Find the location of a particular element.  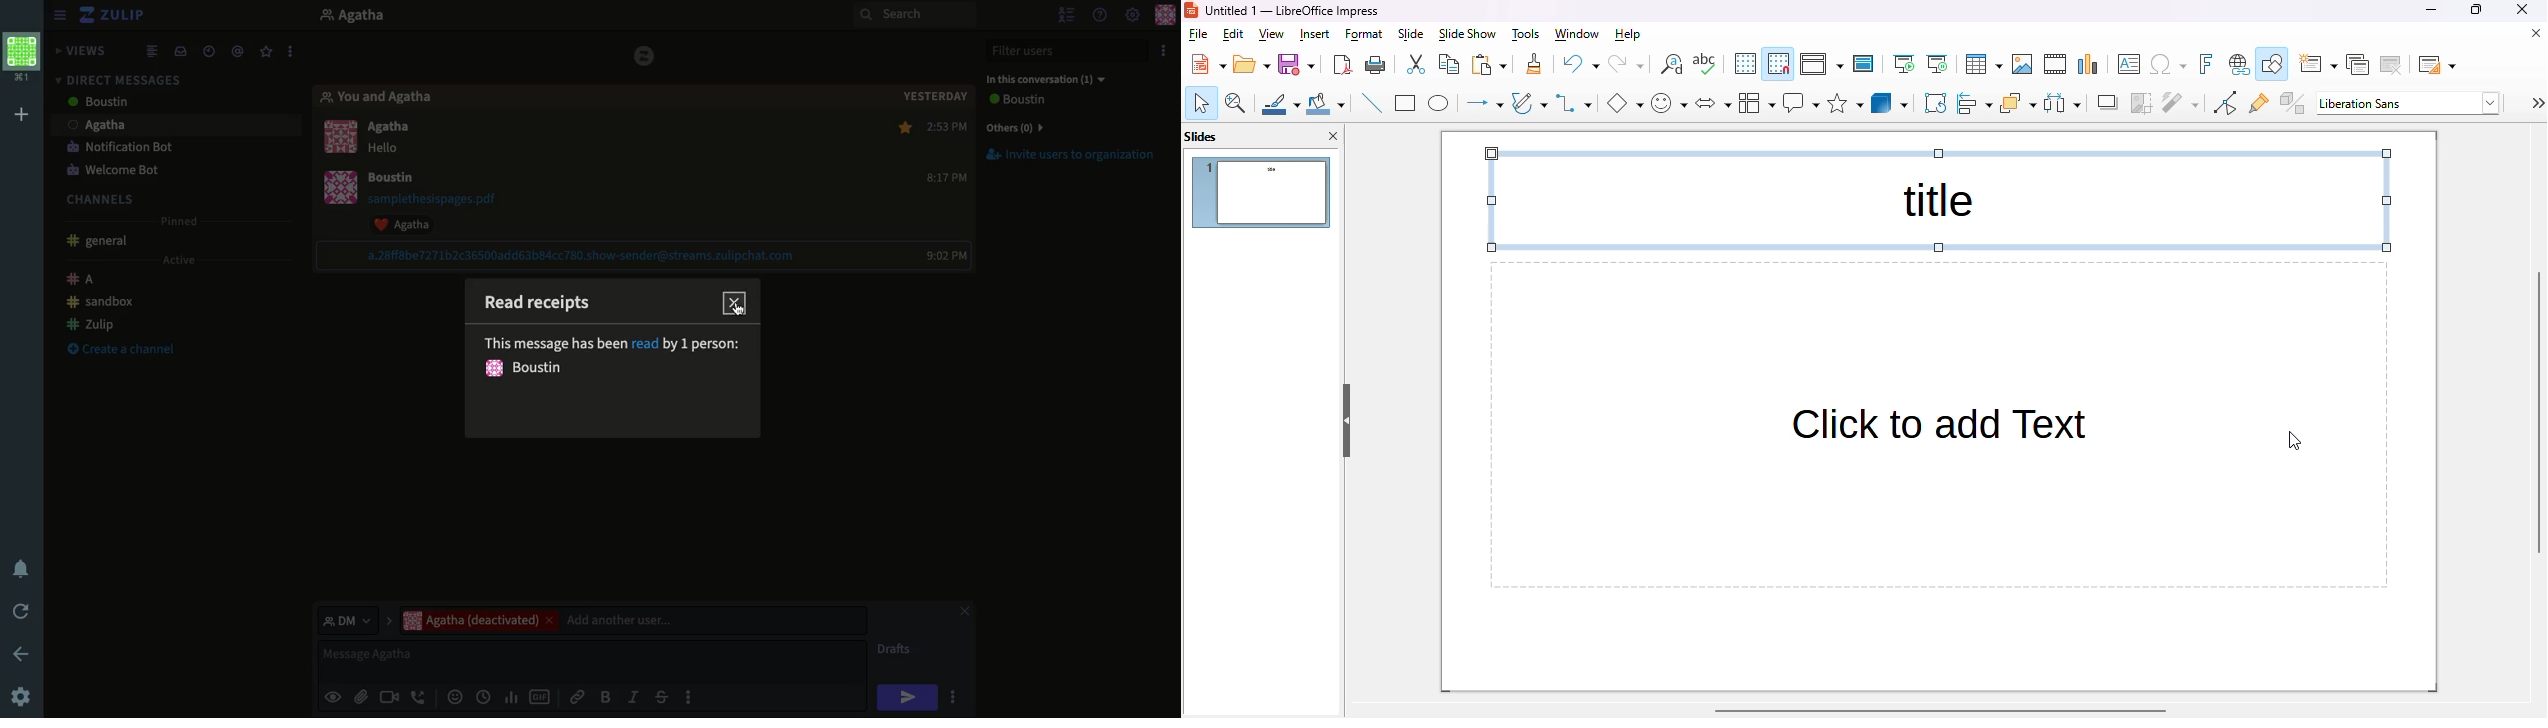

Audio call is located at coordinates (419, 698).